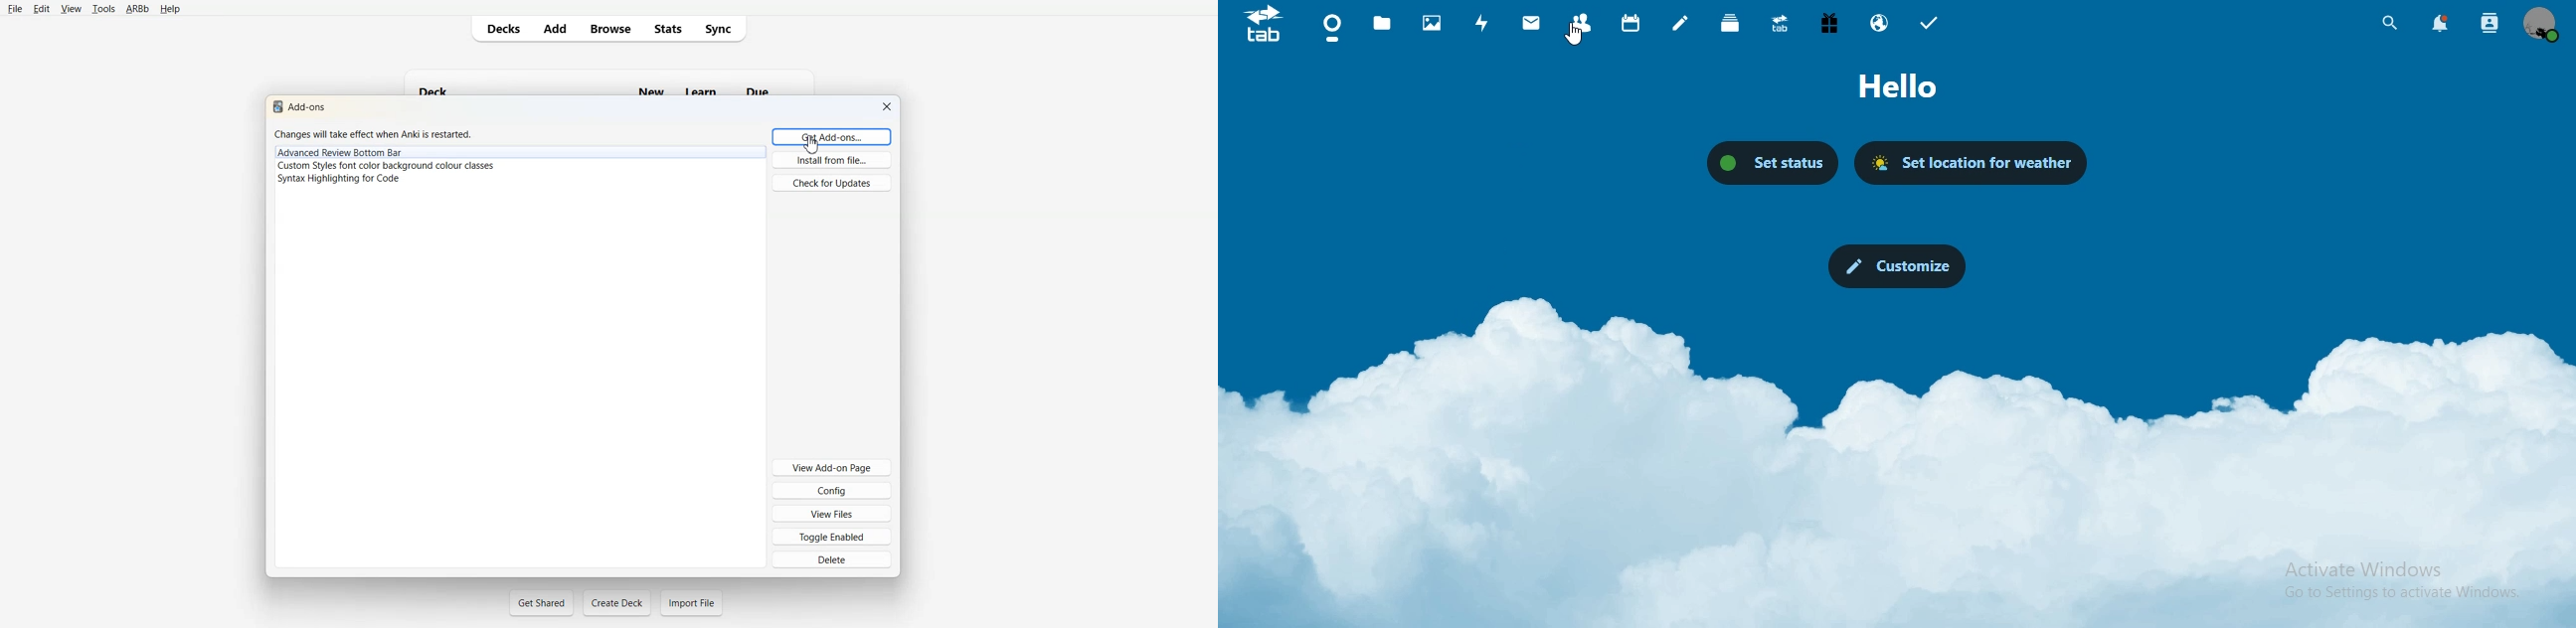  Describe the element at coordinates (499, 28) in the screenshot. I see `Decks` at that location.